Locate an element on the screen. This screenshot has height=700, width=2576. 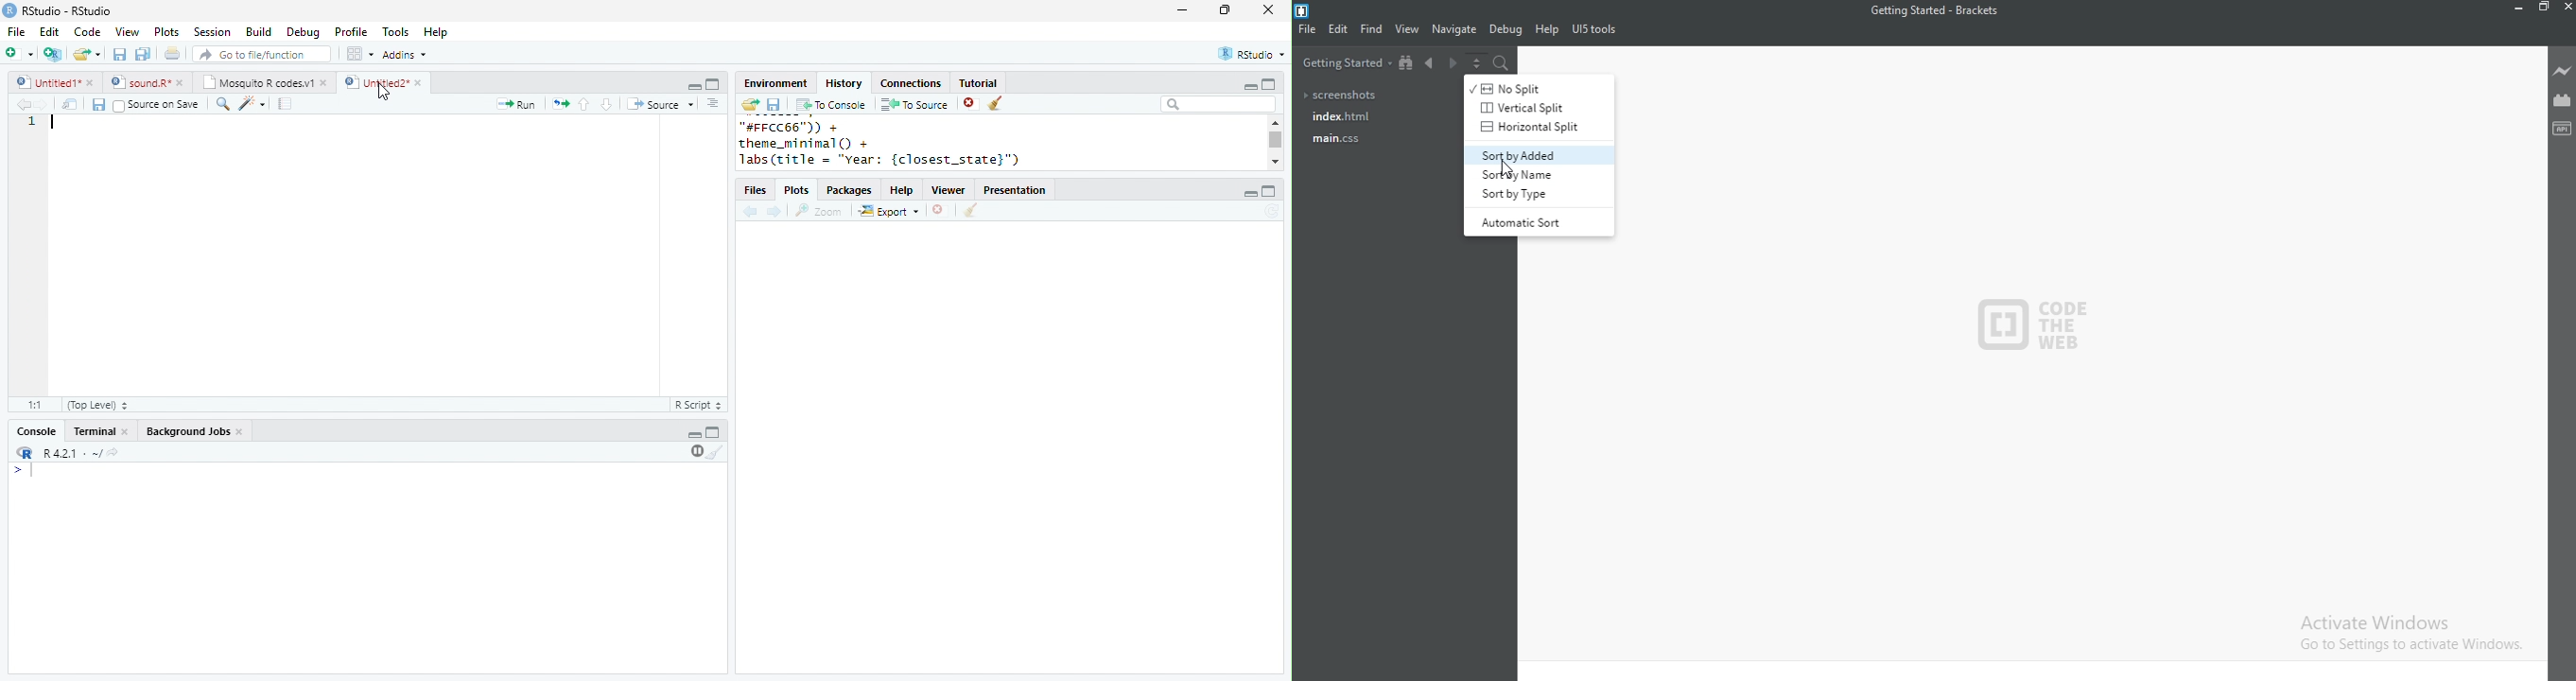
R.4.2.1 . ~ is located at coordinates (71, 452).